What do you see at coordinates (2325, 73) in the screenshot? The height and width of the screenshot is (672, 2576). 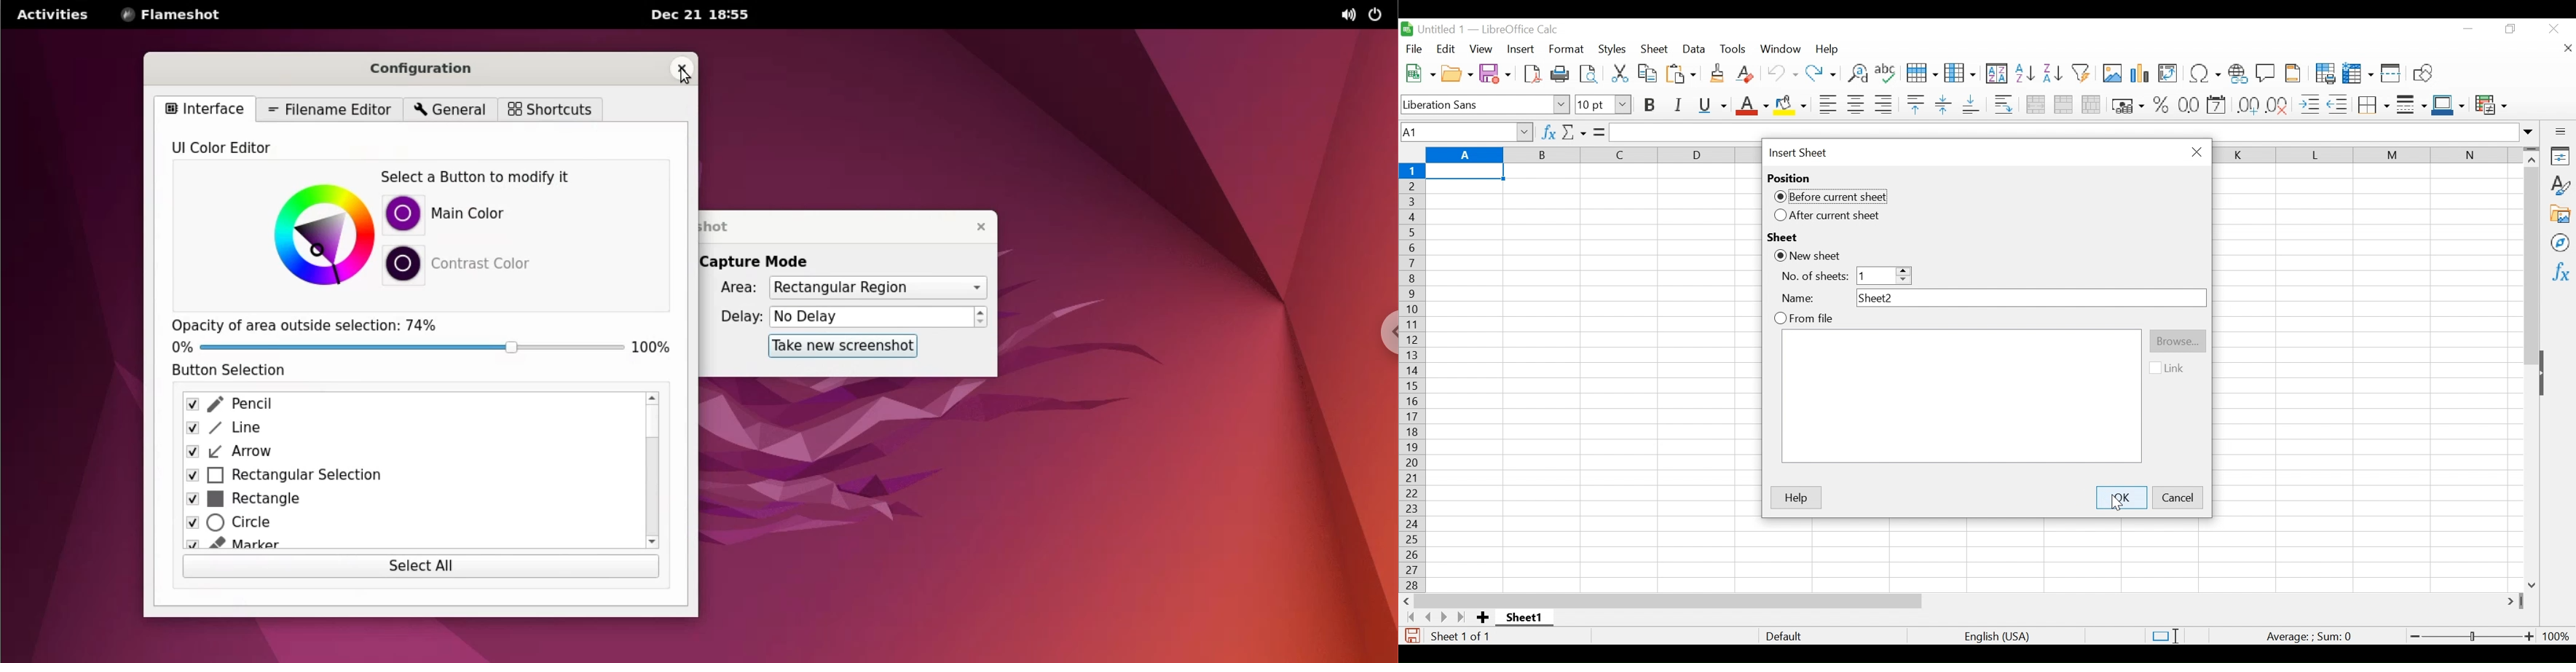 I see `Define Print Area` at bounding box center [2325, 73].